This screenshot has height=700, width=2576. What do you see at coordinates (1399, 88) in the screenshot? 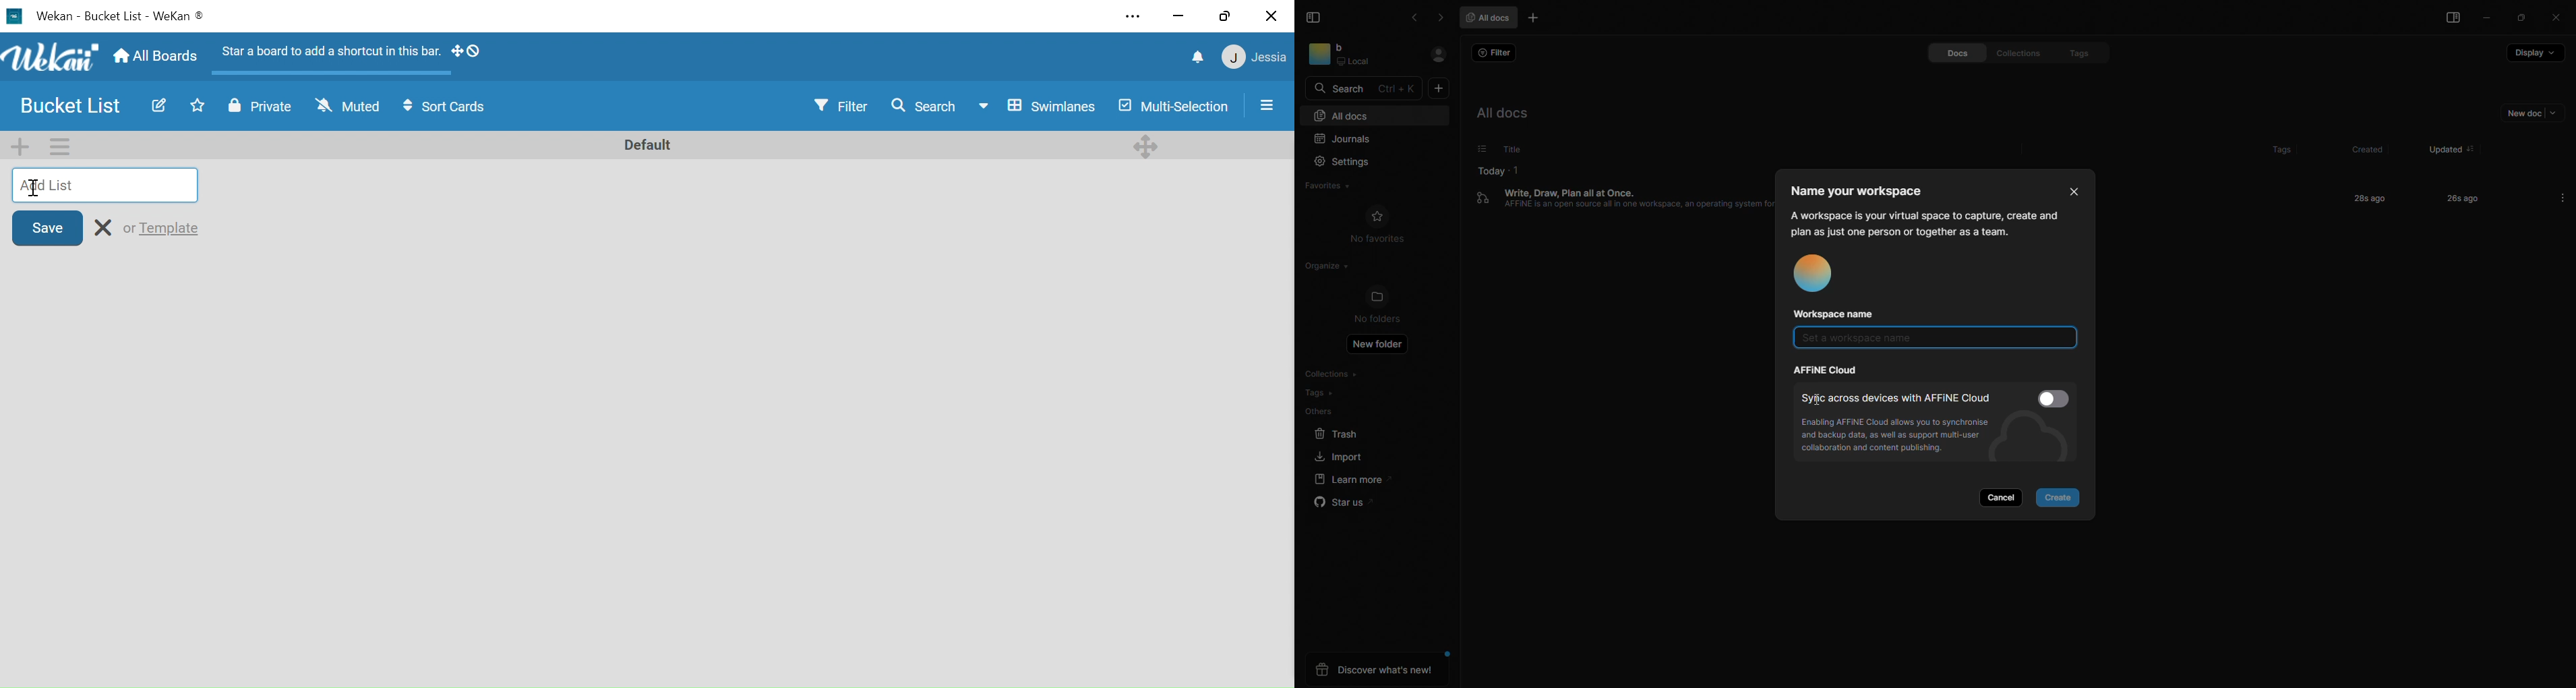
I see `ctrl+k` at bounding box center [1399, 88].